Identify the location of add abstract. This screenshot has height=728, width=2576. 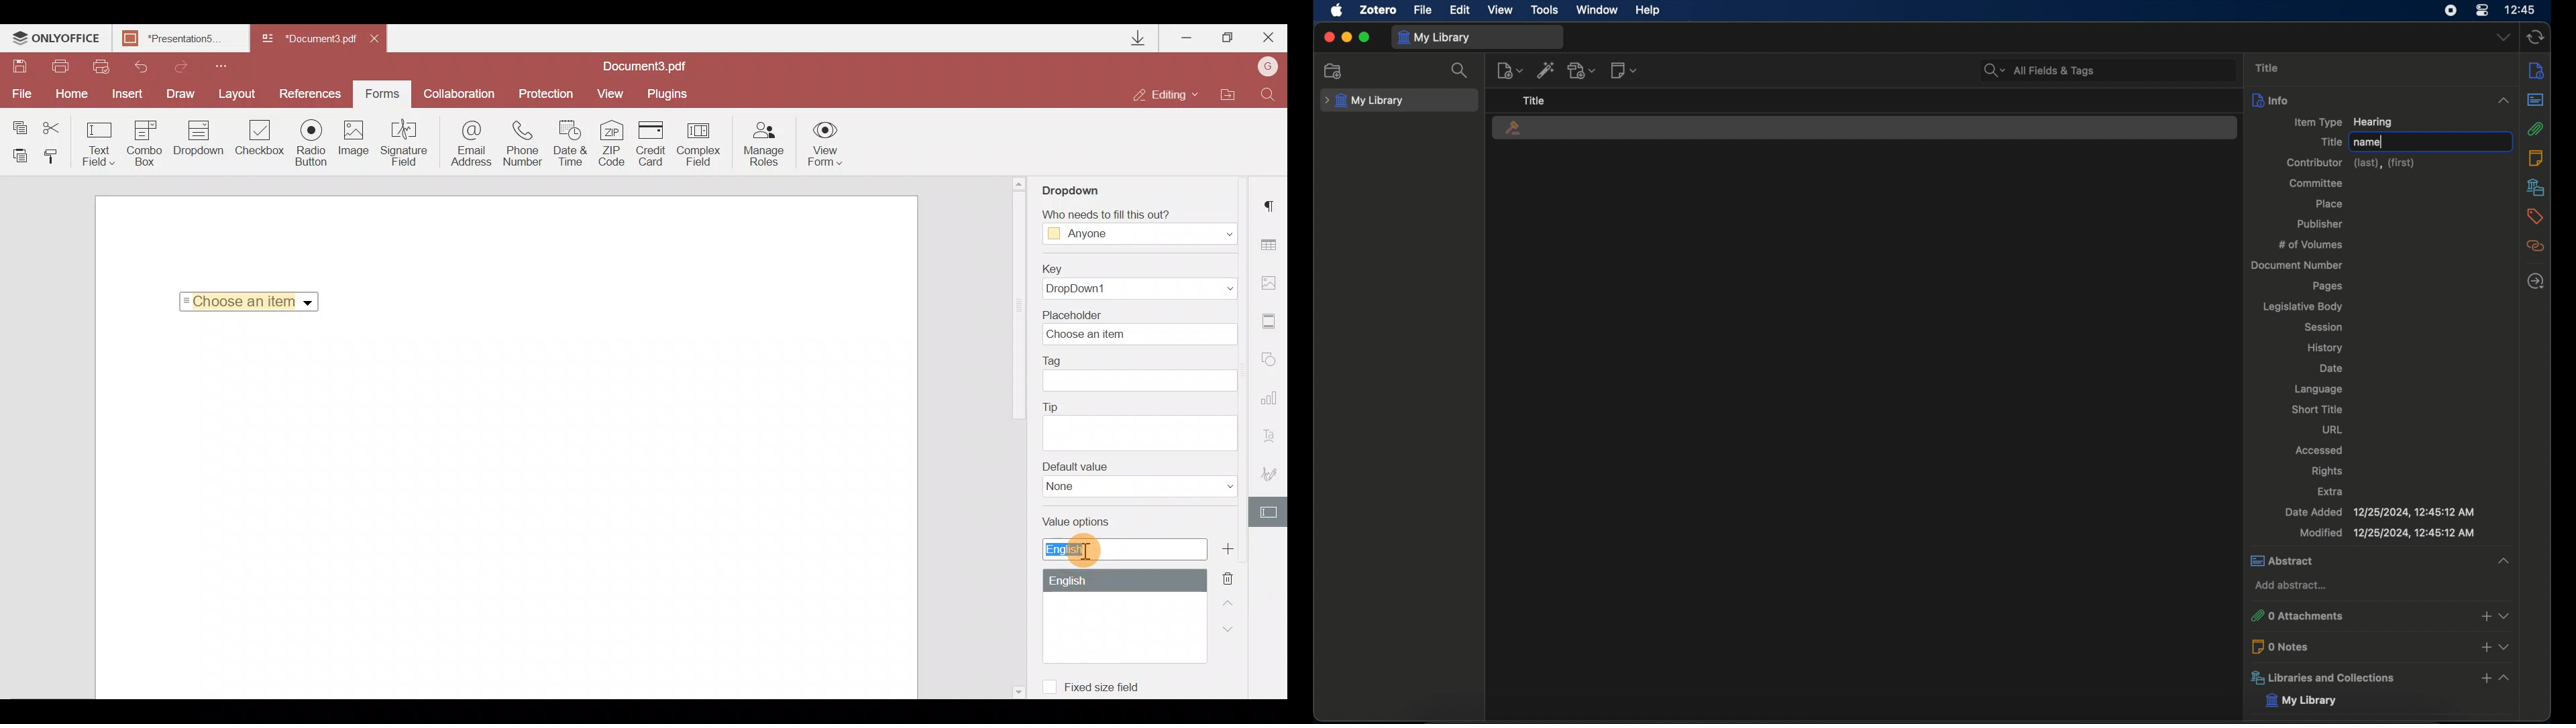
(2291, 586).